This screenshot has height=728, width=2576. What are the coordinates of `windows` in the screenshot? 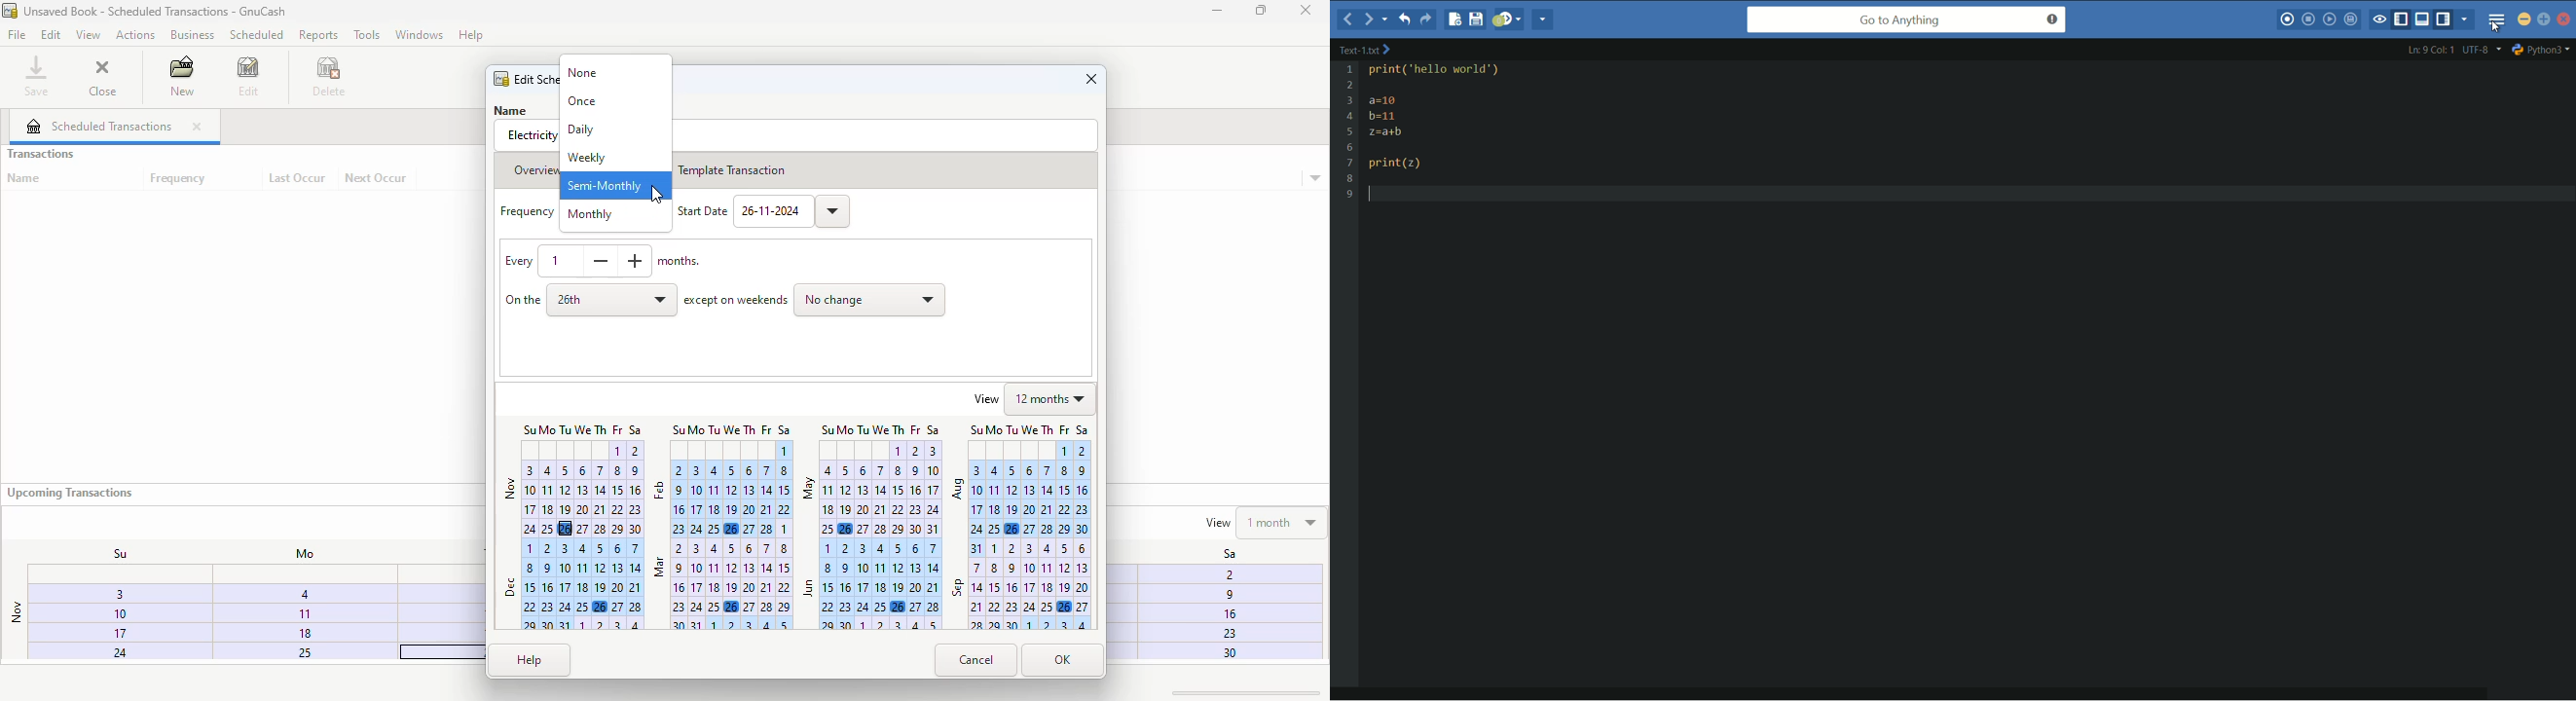 It's located at (419, 34).